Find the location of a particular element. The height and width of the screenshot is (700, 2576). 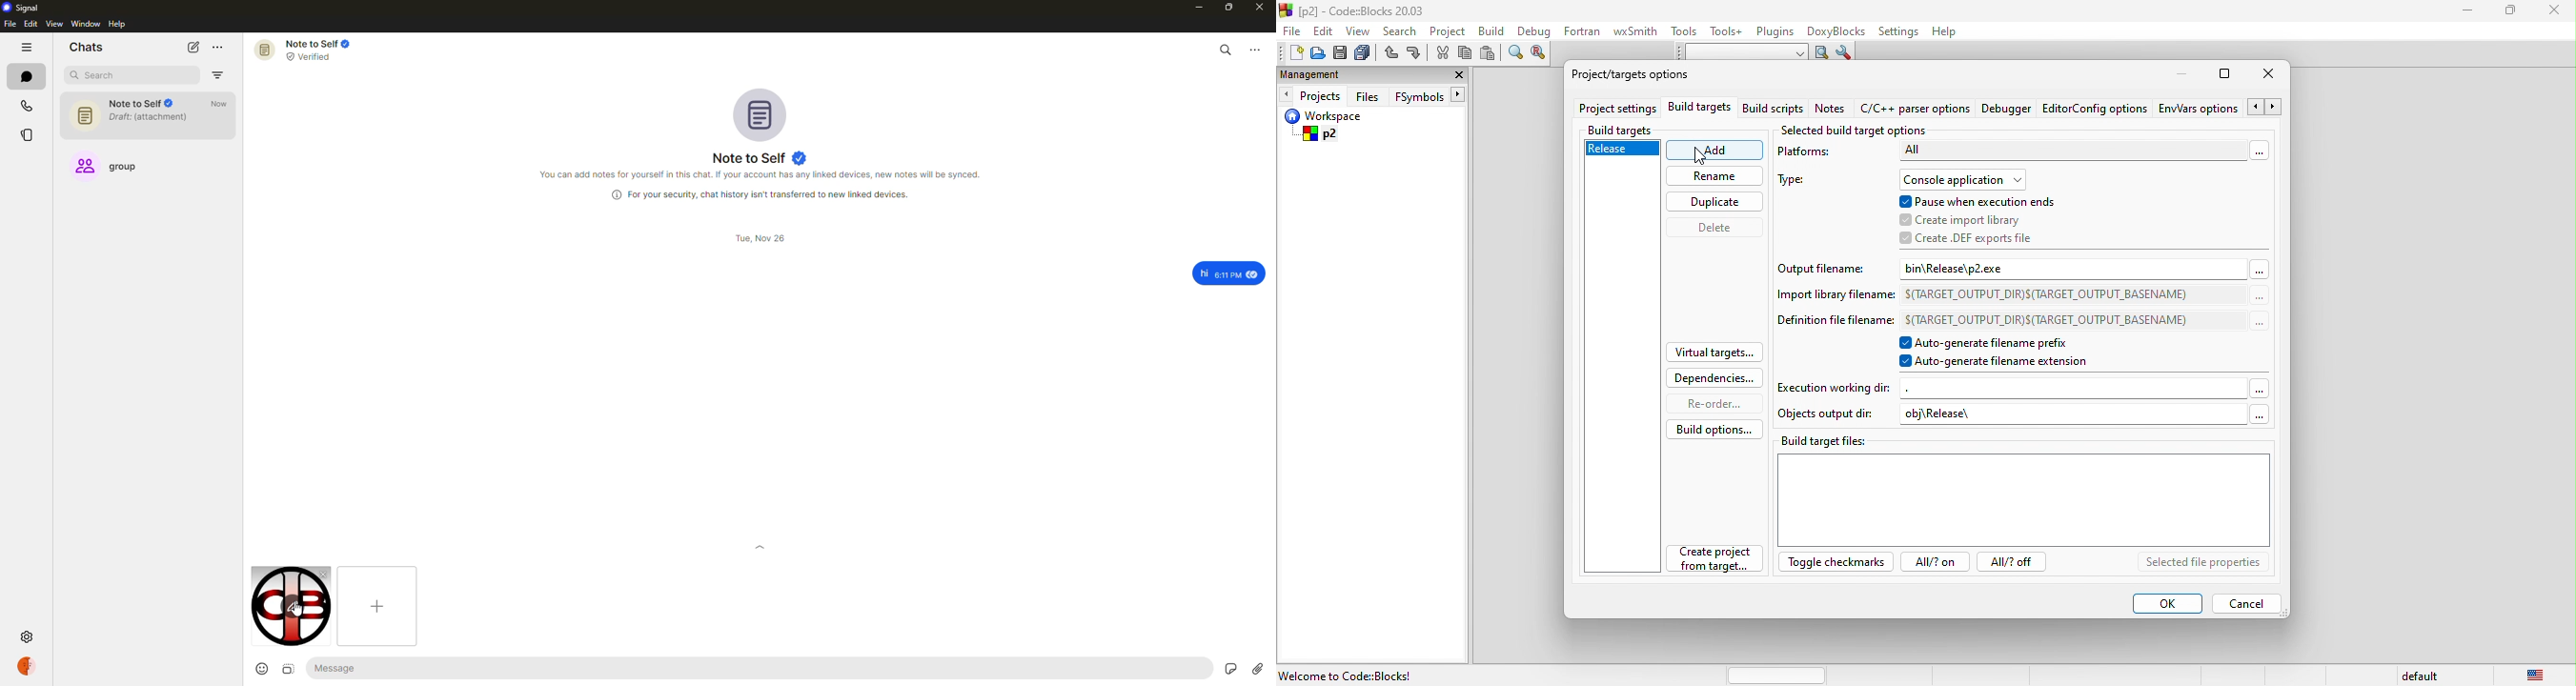

cut is located at coordinates (1442, 53).